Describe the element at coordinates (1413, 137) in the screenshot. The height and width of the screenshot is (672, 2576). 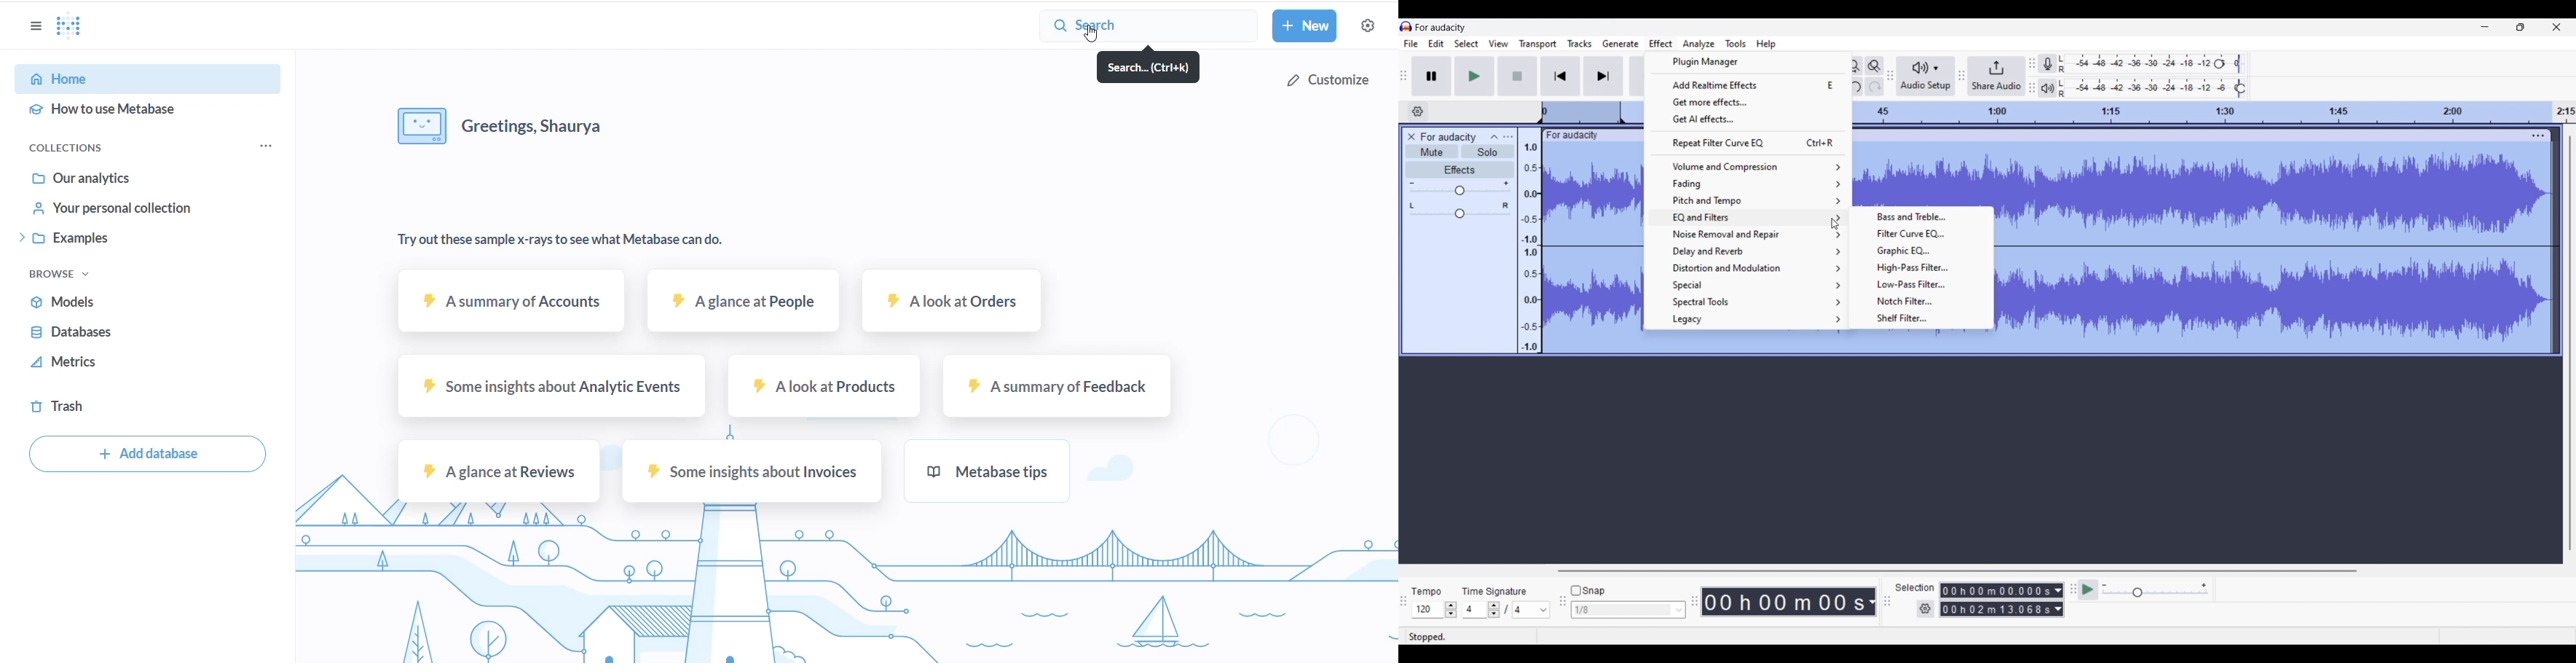
I see `Delete track` at that location.